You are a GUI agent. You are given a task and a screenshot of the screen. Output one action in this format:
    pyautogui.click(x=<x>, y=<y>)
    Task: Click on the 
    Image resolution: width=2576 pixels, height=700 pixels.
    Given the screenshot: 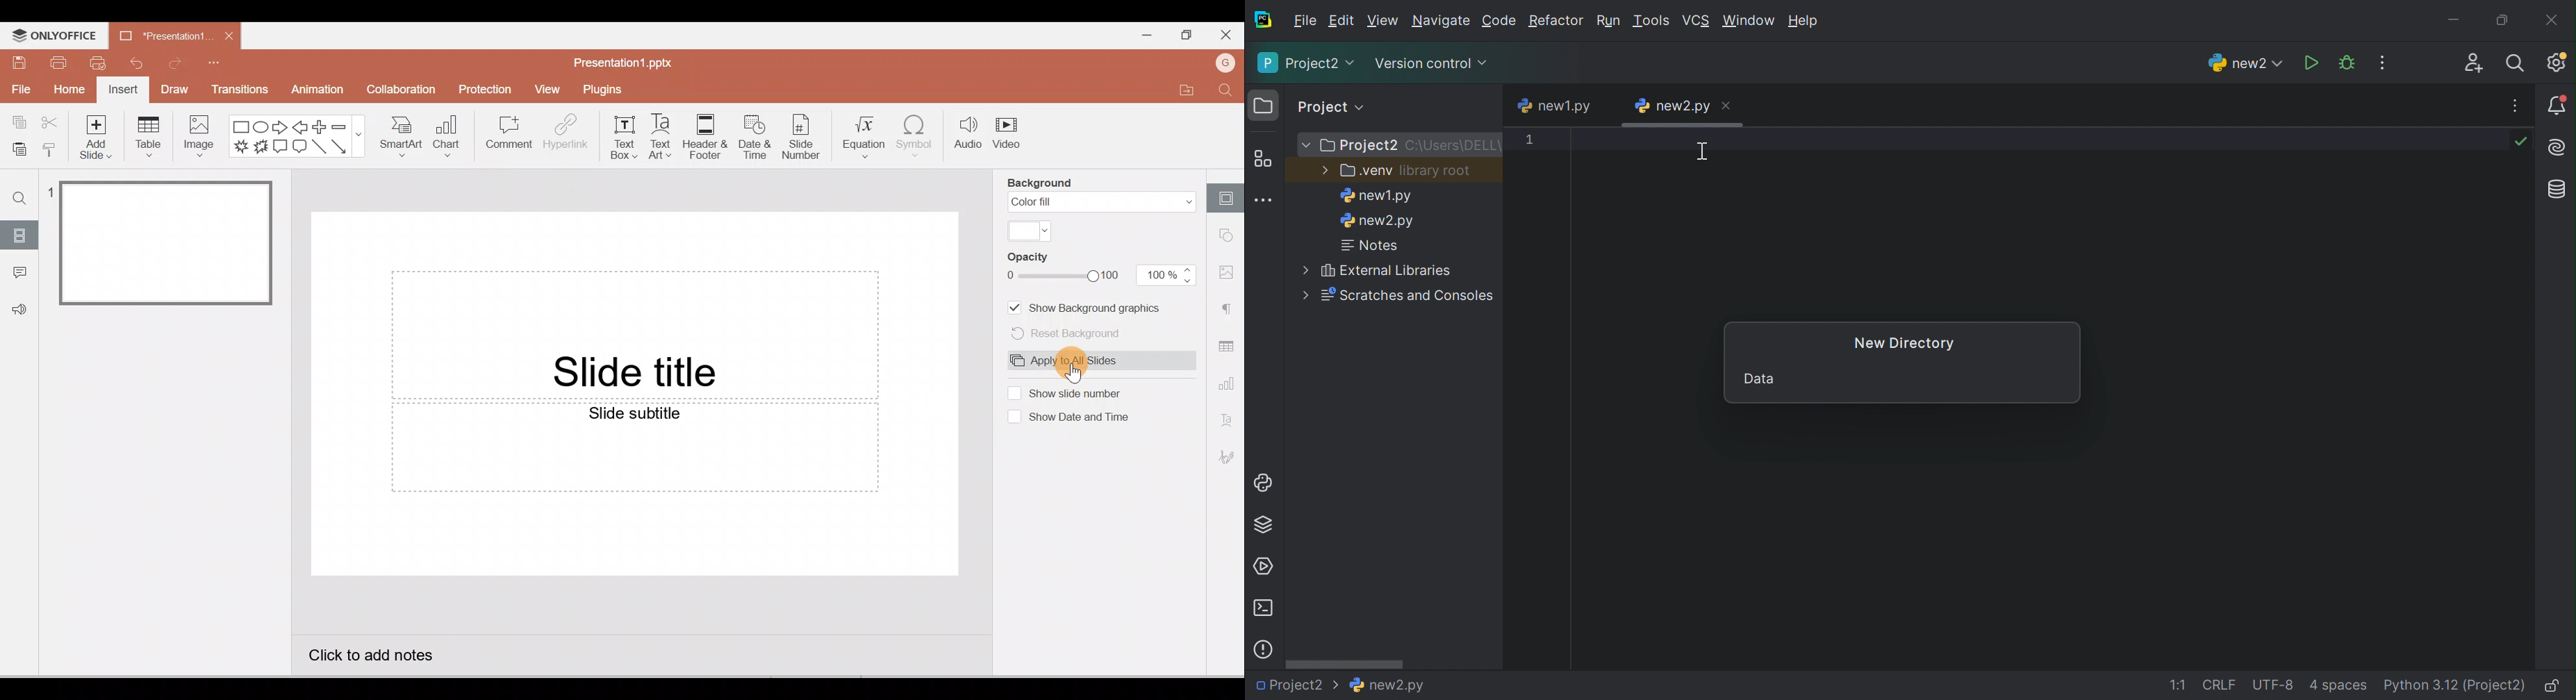 What is the action you would take?
    pyautogui.click(x=1385, y=685)
    